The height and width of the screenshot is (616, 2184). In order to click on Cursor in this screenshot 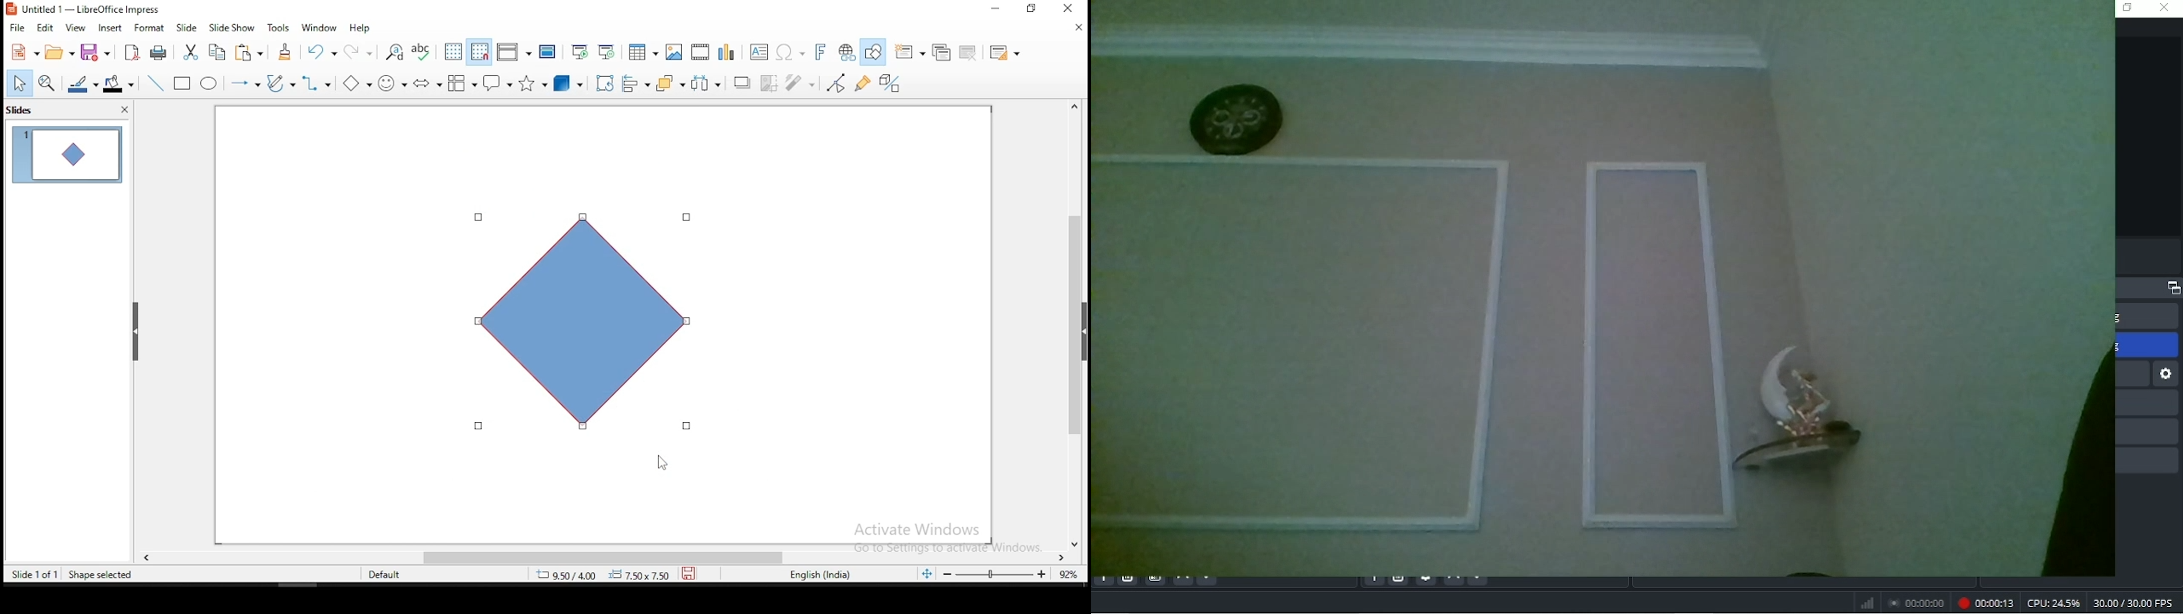, I will do `click(662, 463)`.